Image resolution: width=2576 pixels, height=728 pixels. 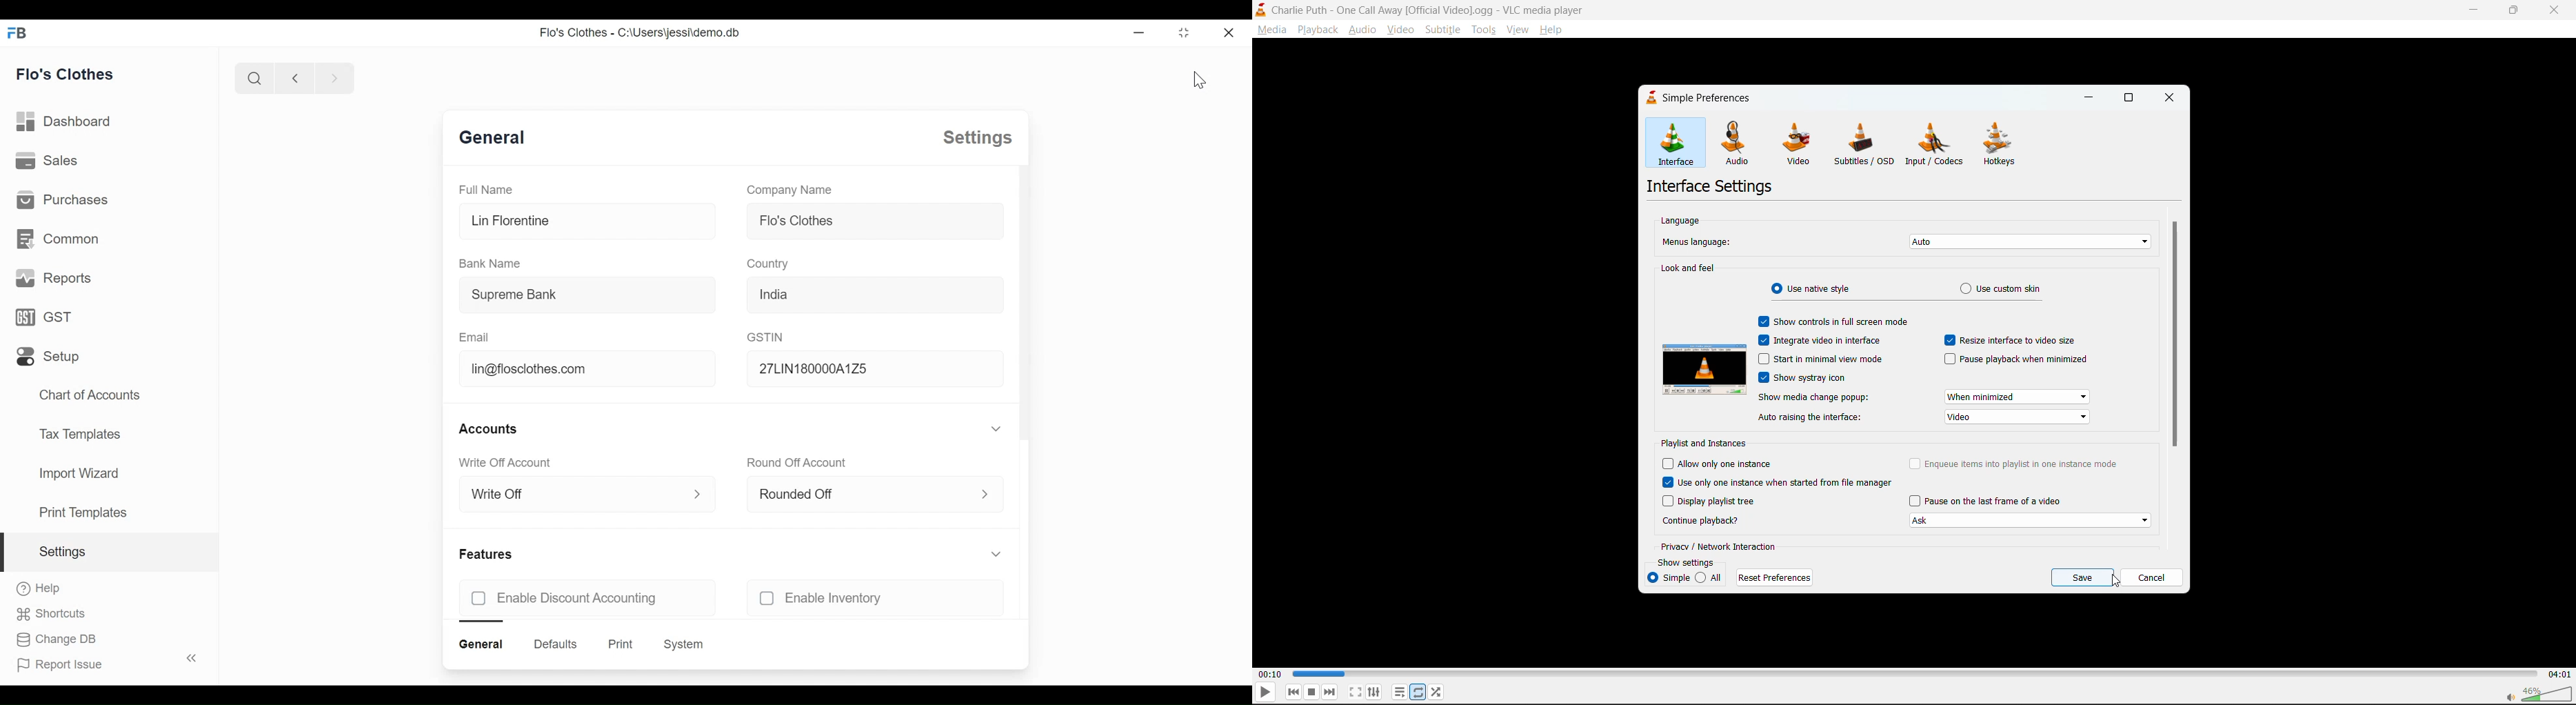 I want to click on sales, so click(x=47, y=159).